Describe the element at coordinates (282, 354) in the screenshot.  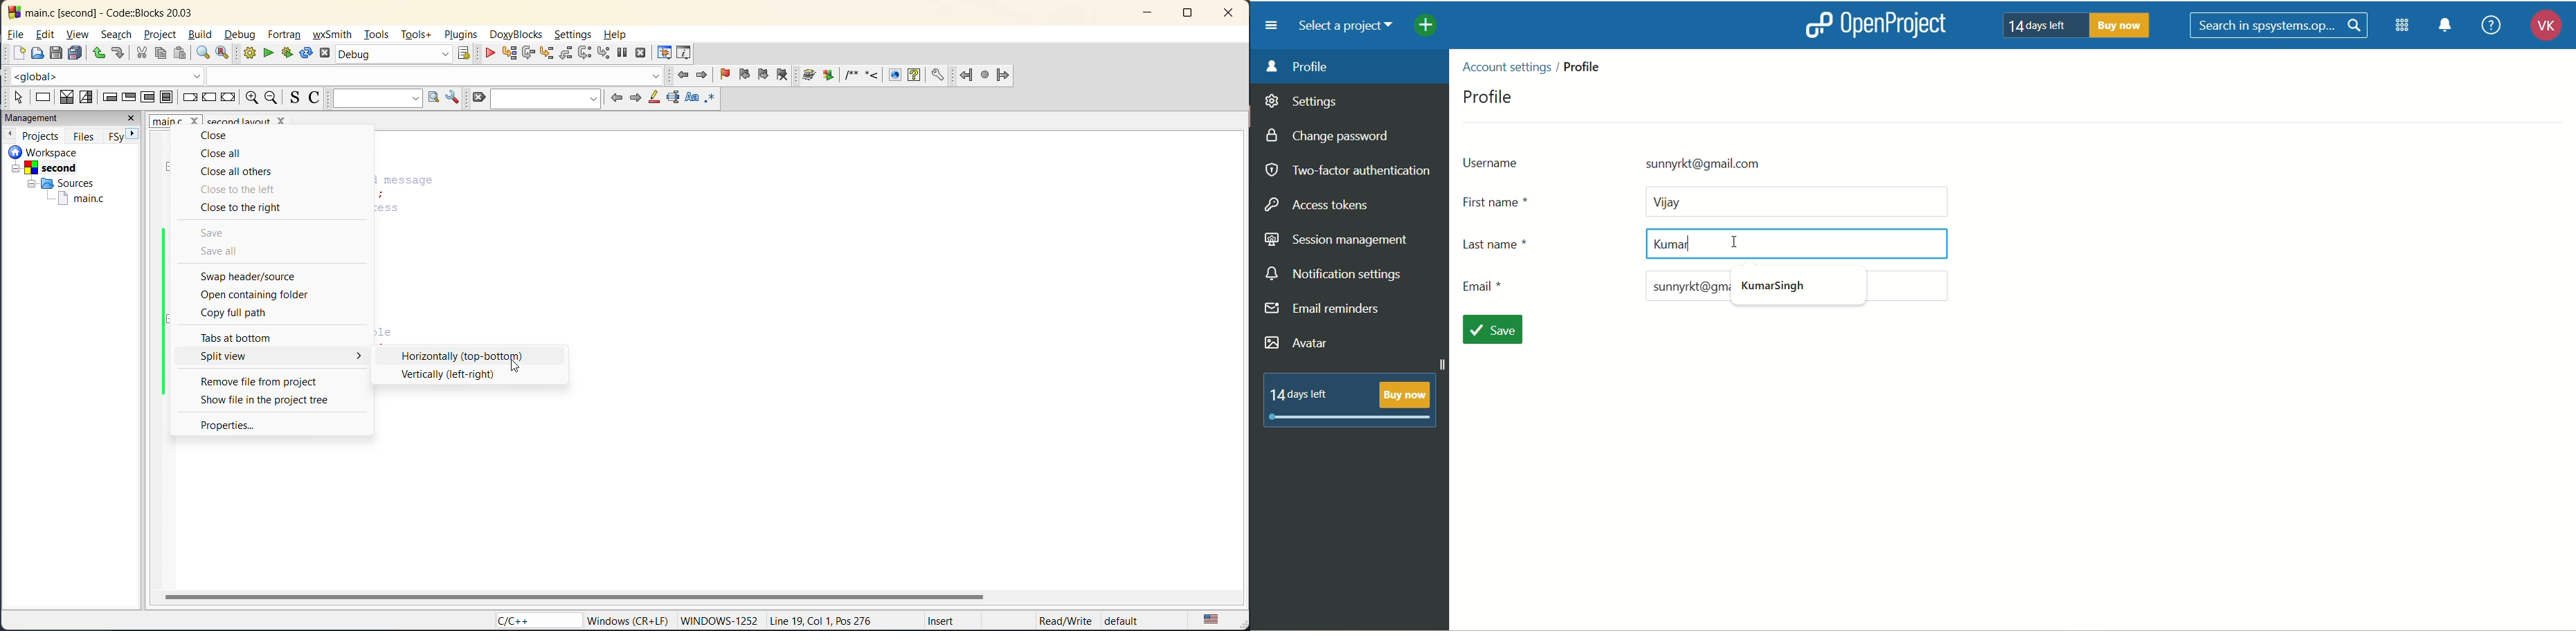
I see `split view` at that location.